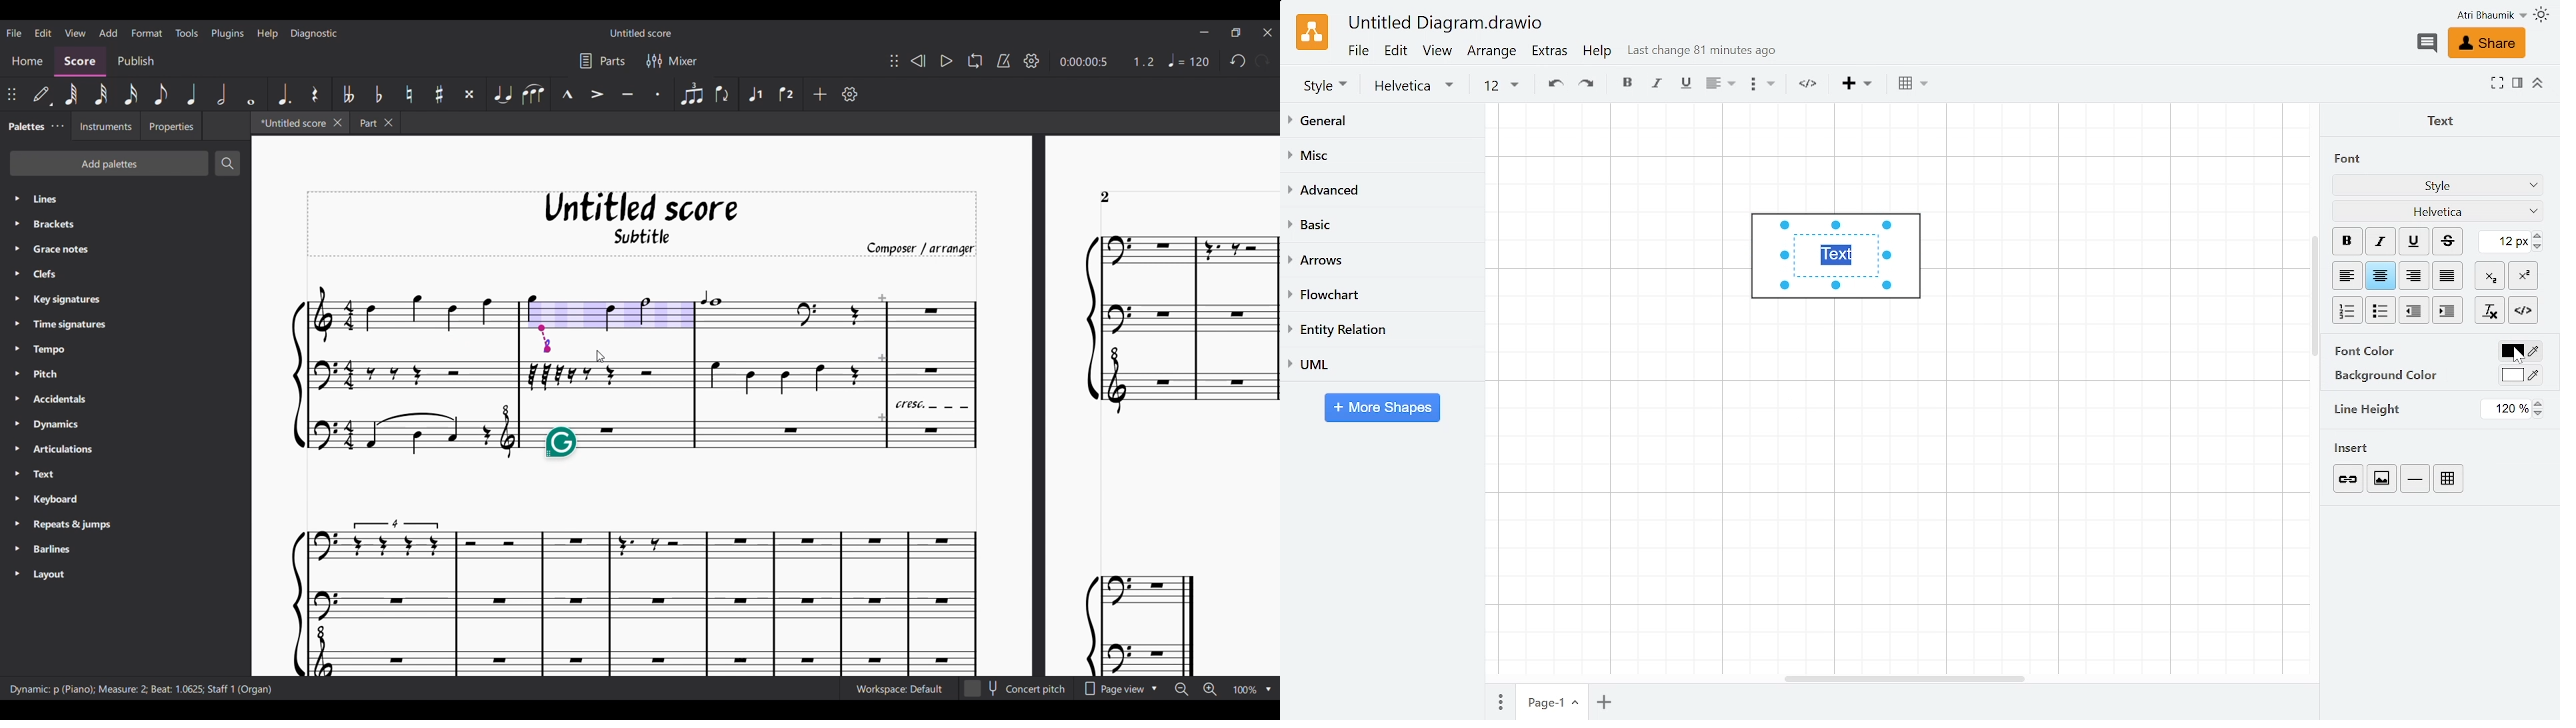 Image resolution: width=2576 pixels, height=728 pixels. Describe the element at coordinates (919, 61) in the screenshot. I see `Rewind` at that location.